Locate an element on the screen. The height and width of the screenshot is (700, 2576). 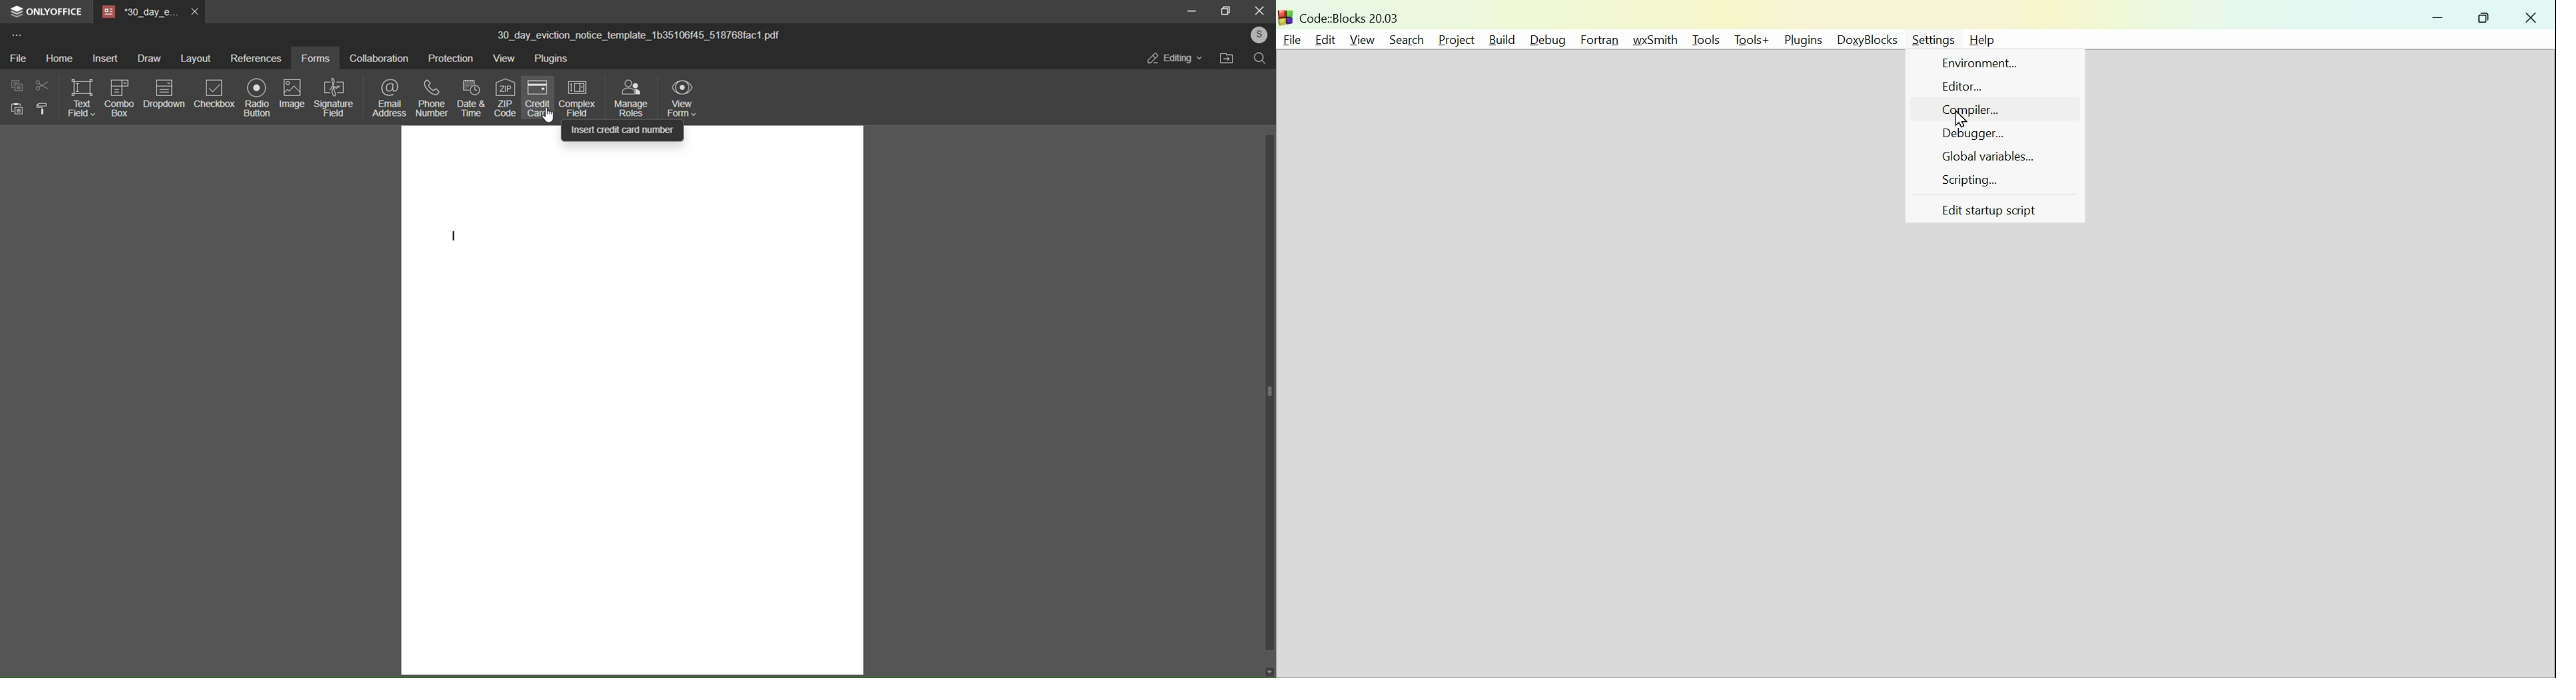
logo is located at coordinates (14, 11).